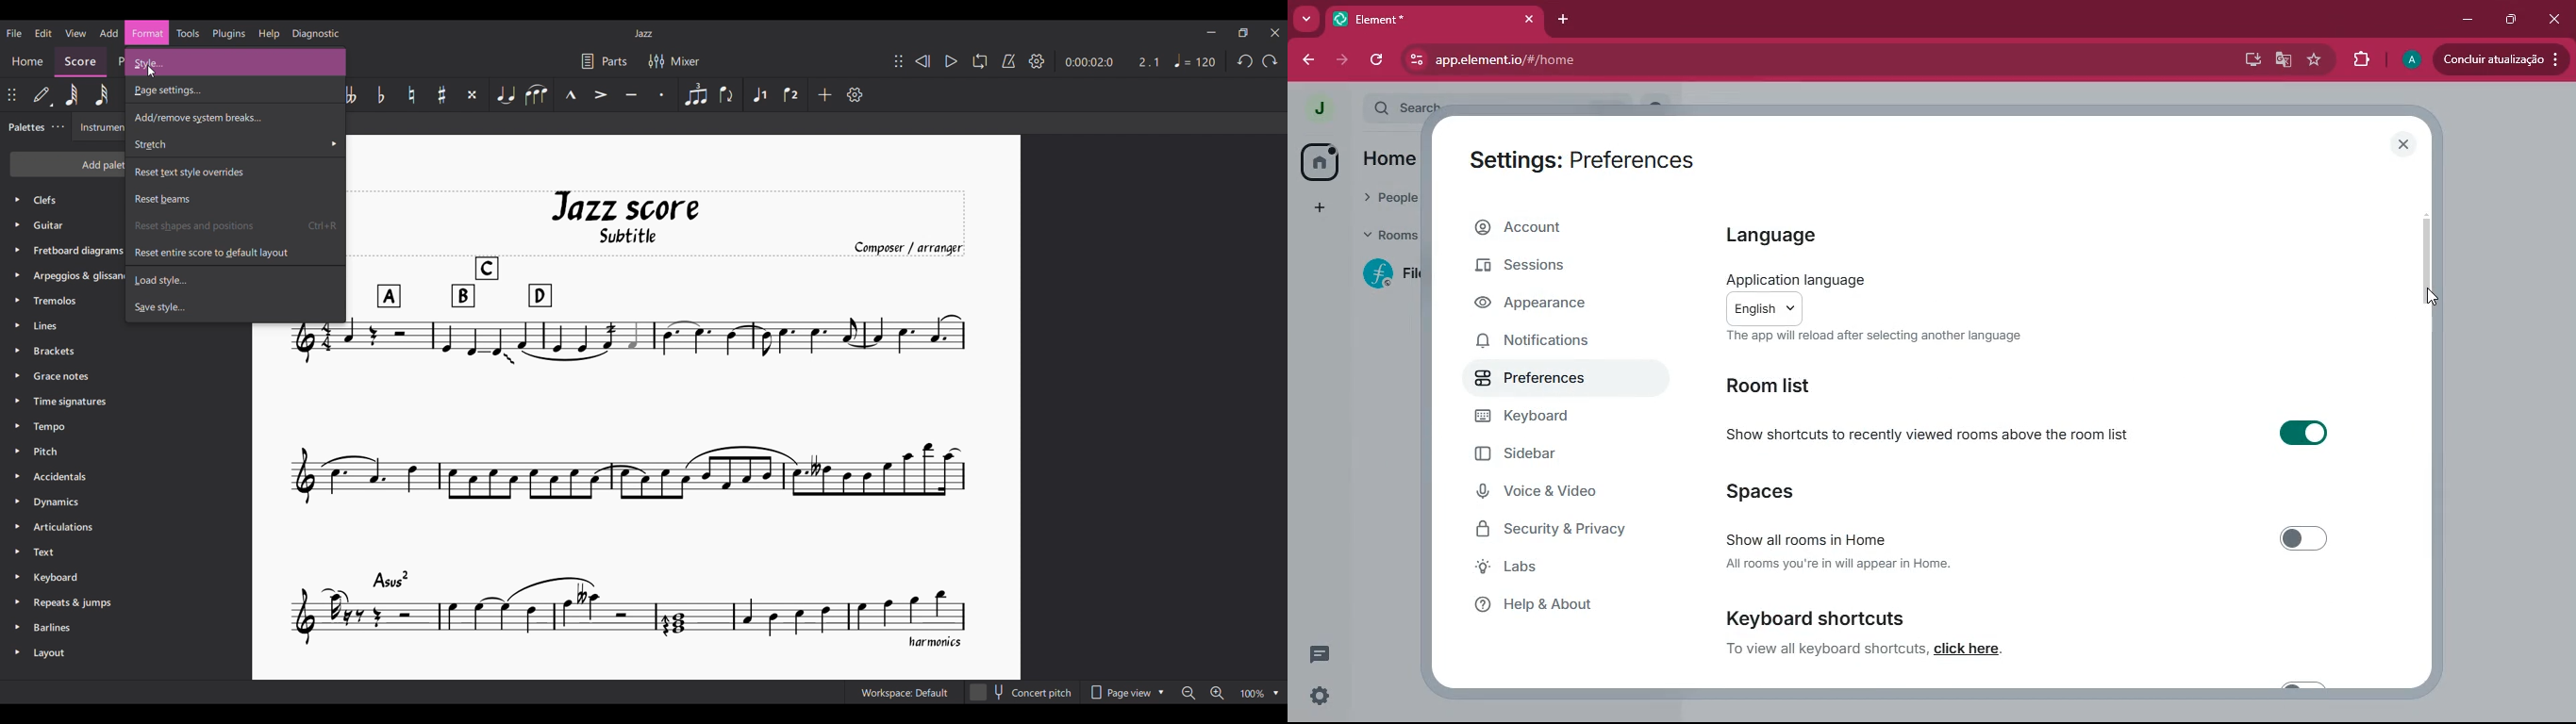 This screenshot has height=728, width=2576. I want to click on Barlines, so click(56, 628).